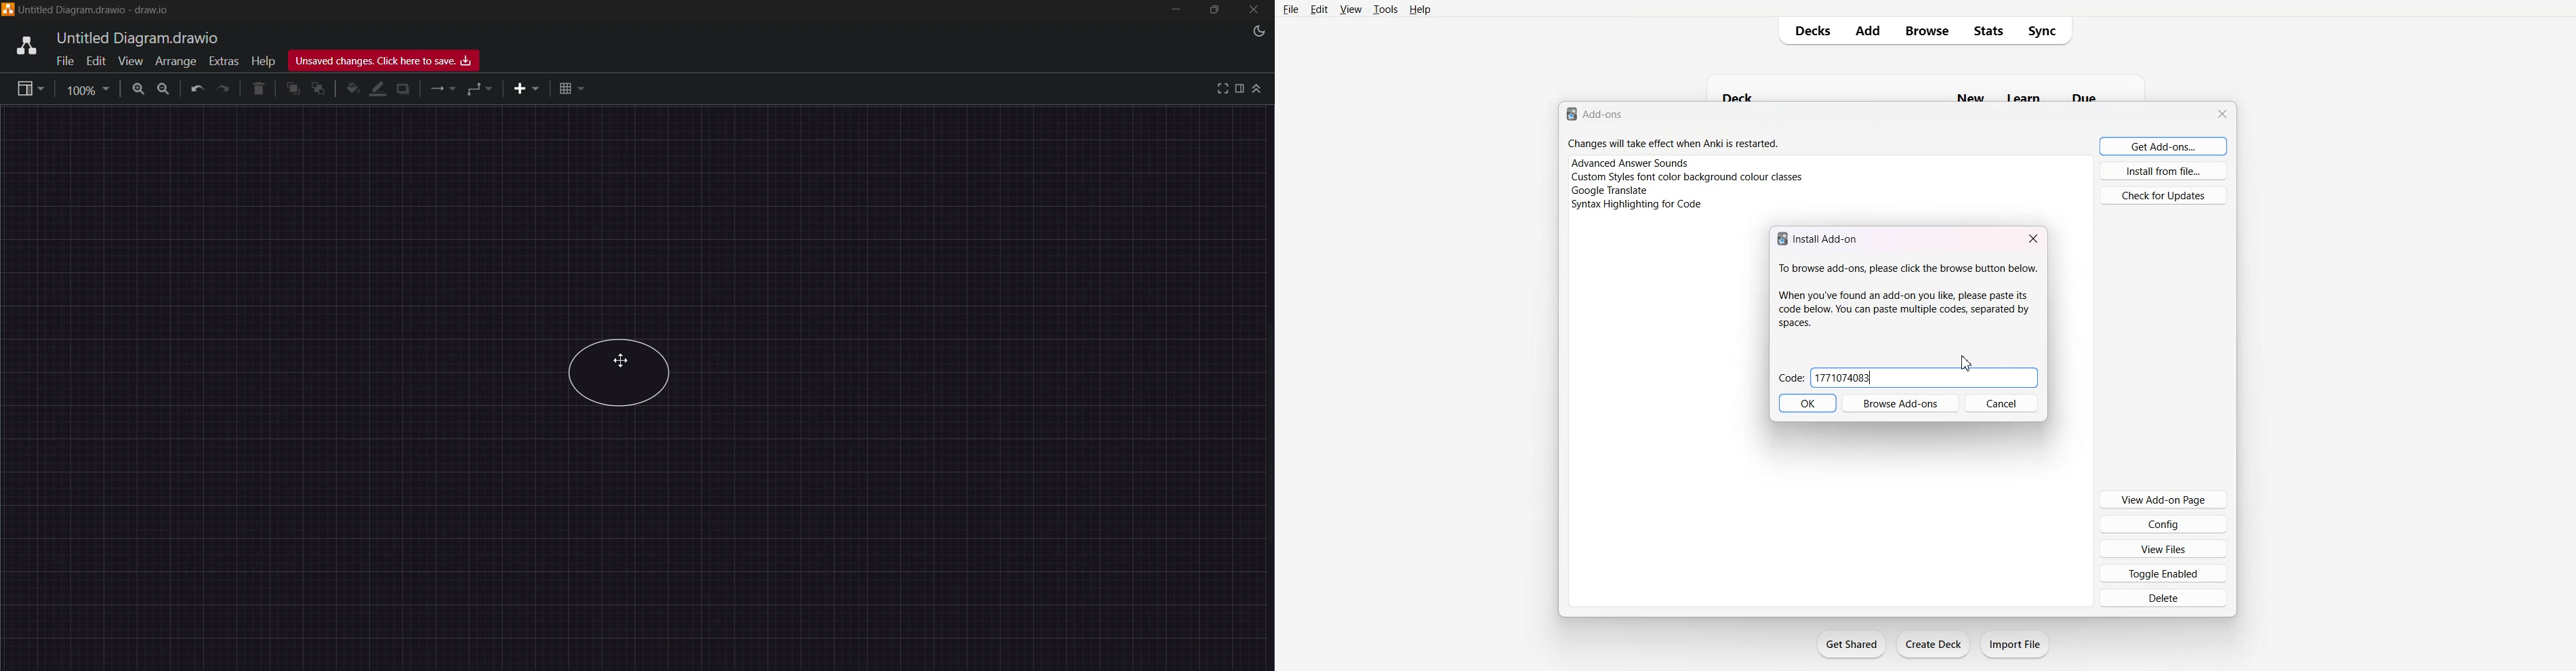 The width and height of the screenshot is (2576, 672). I want to click on Tools, so click(1385, 9).